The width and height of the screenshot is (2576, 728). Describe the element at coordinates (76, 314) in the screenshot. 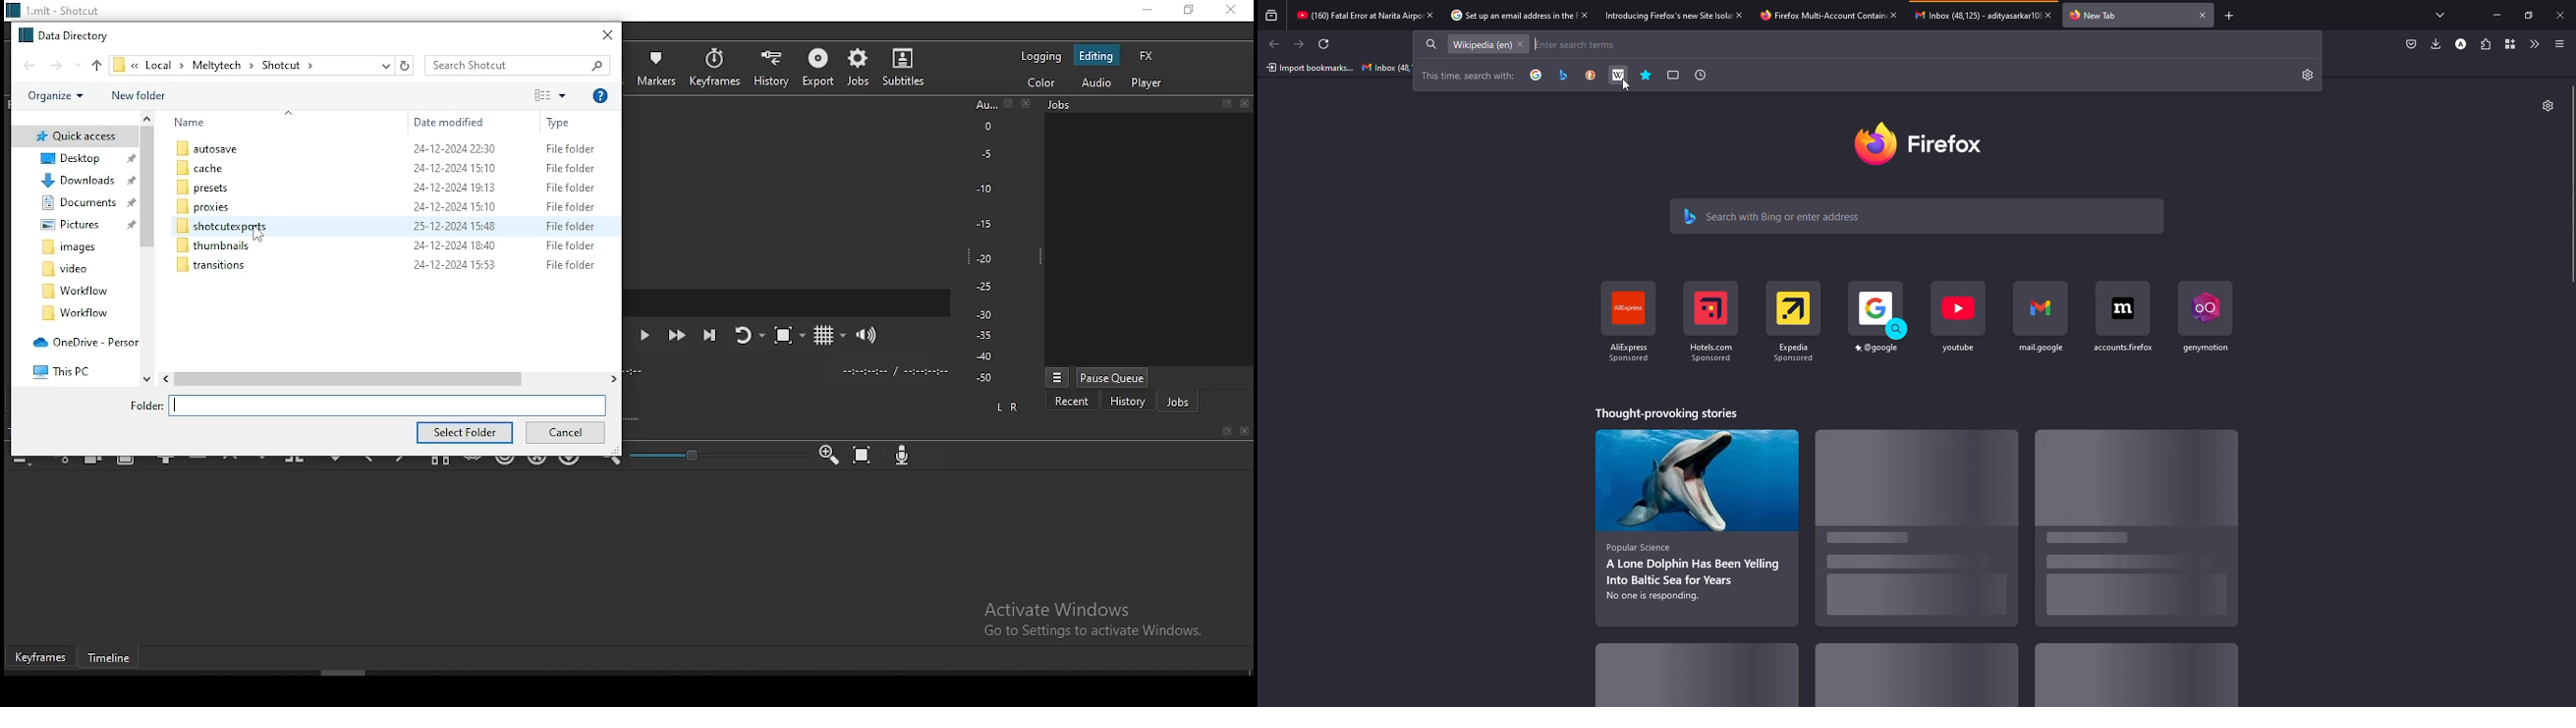

I see `local folder` at that location.